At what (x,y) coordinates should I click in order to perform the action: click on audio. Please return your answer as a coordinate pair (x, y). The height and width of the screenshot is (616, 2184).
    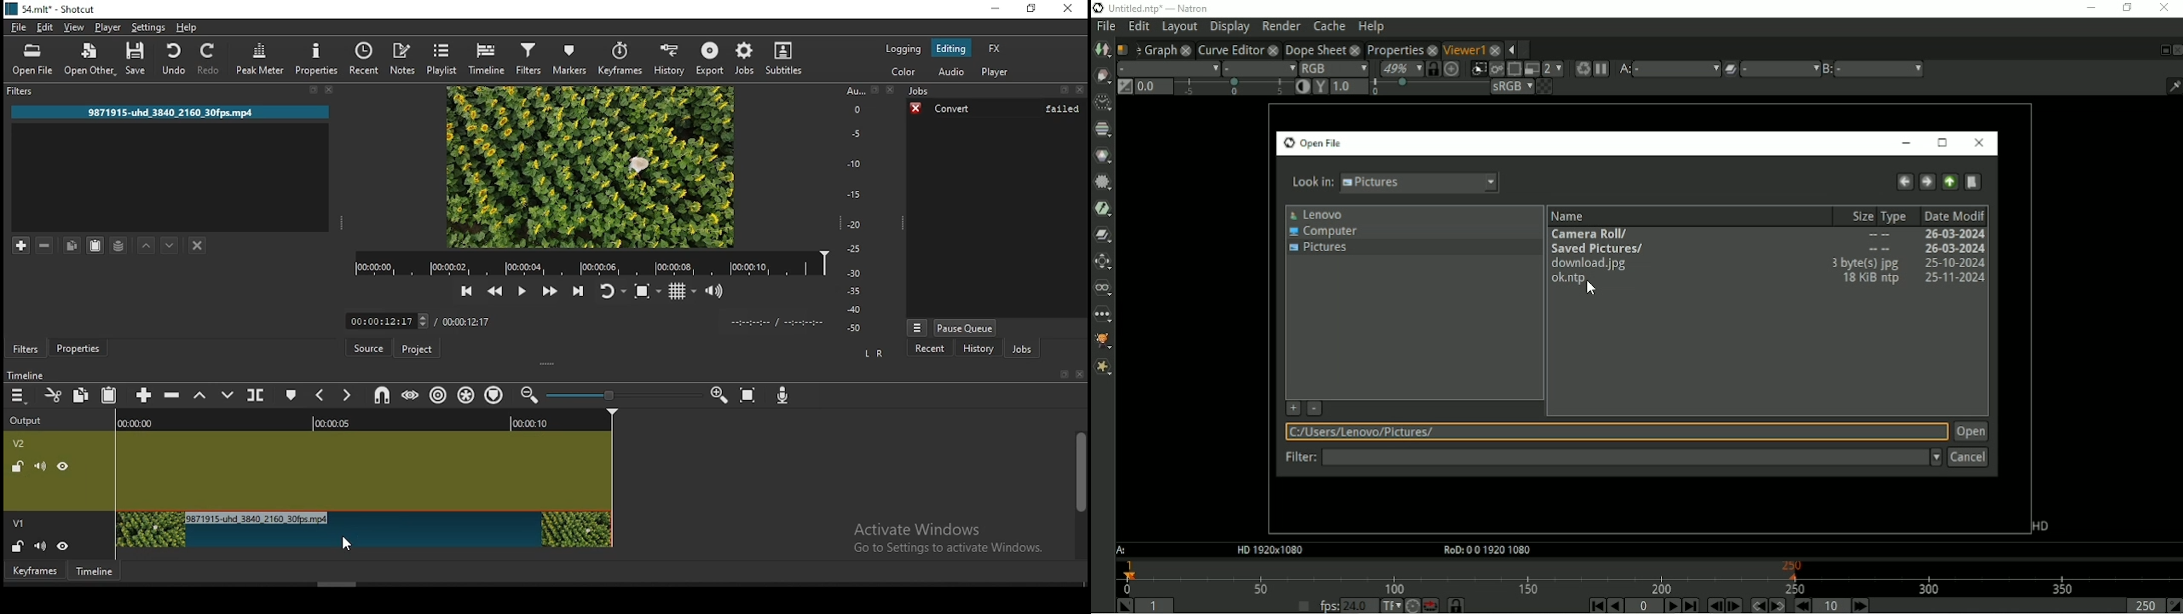
    Looking at the image, I should click on (953, 72).